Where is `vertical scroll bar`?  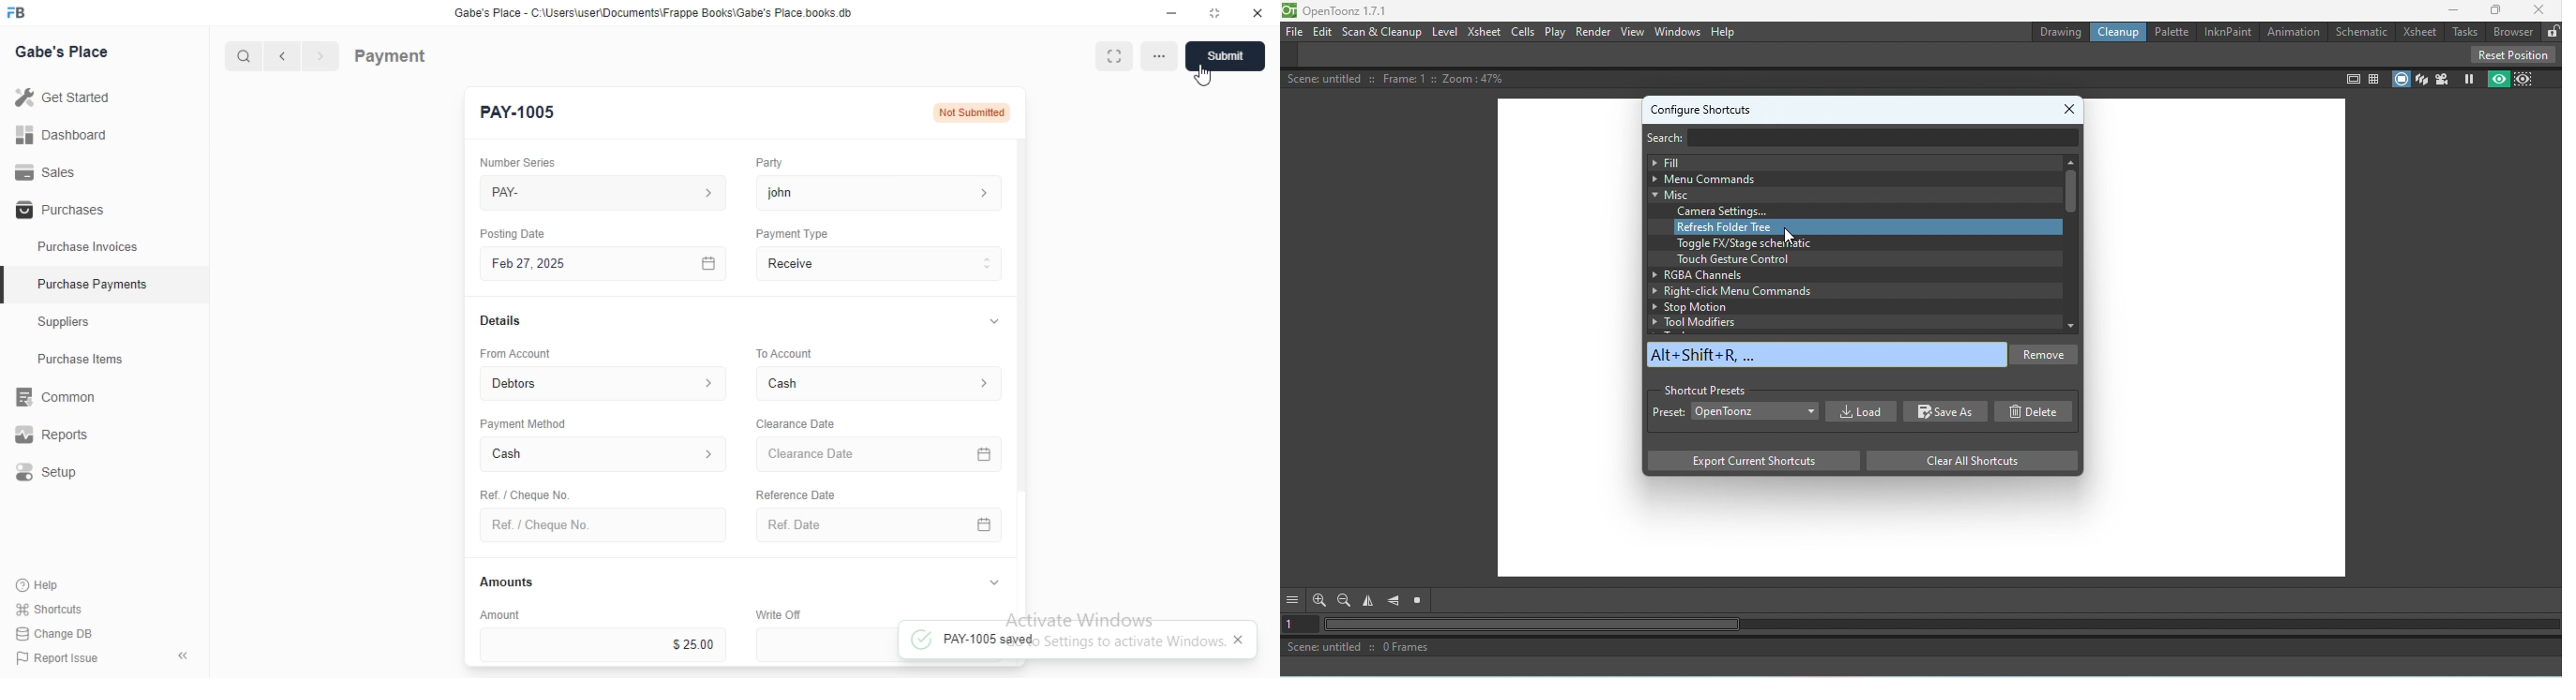 vertical scroll bar is located at coordinates (1022, 379).